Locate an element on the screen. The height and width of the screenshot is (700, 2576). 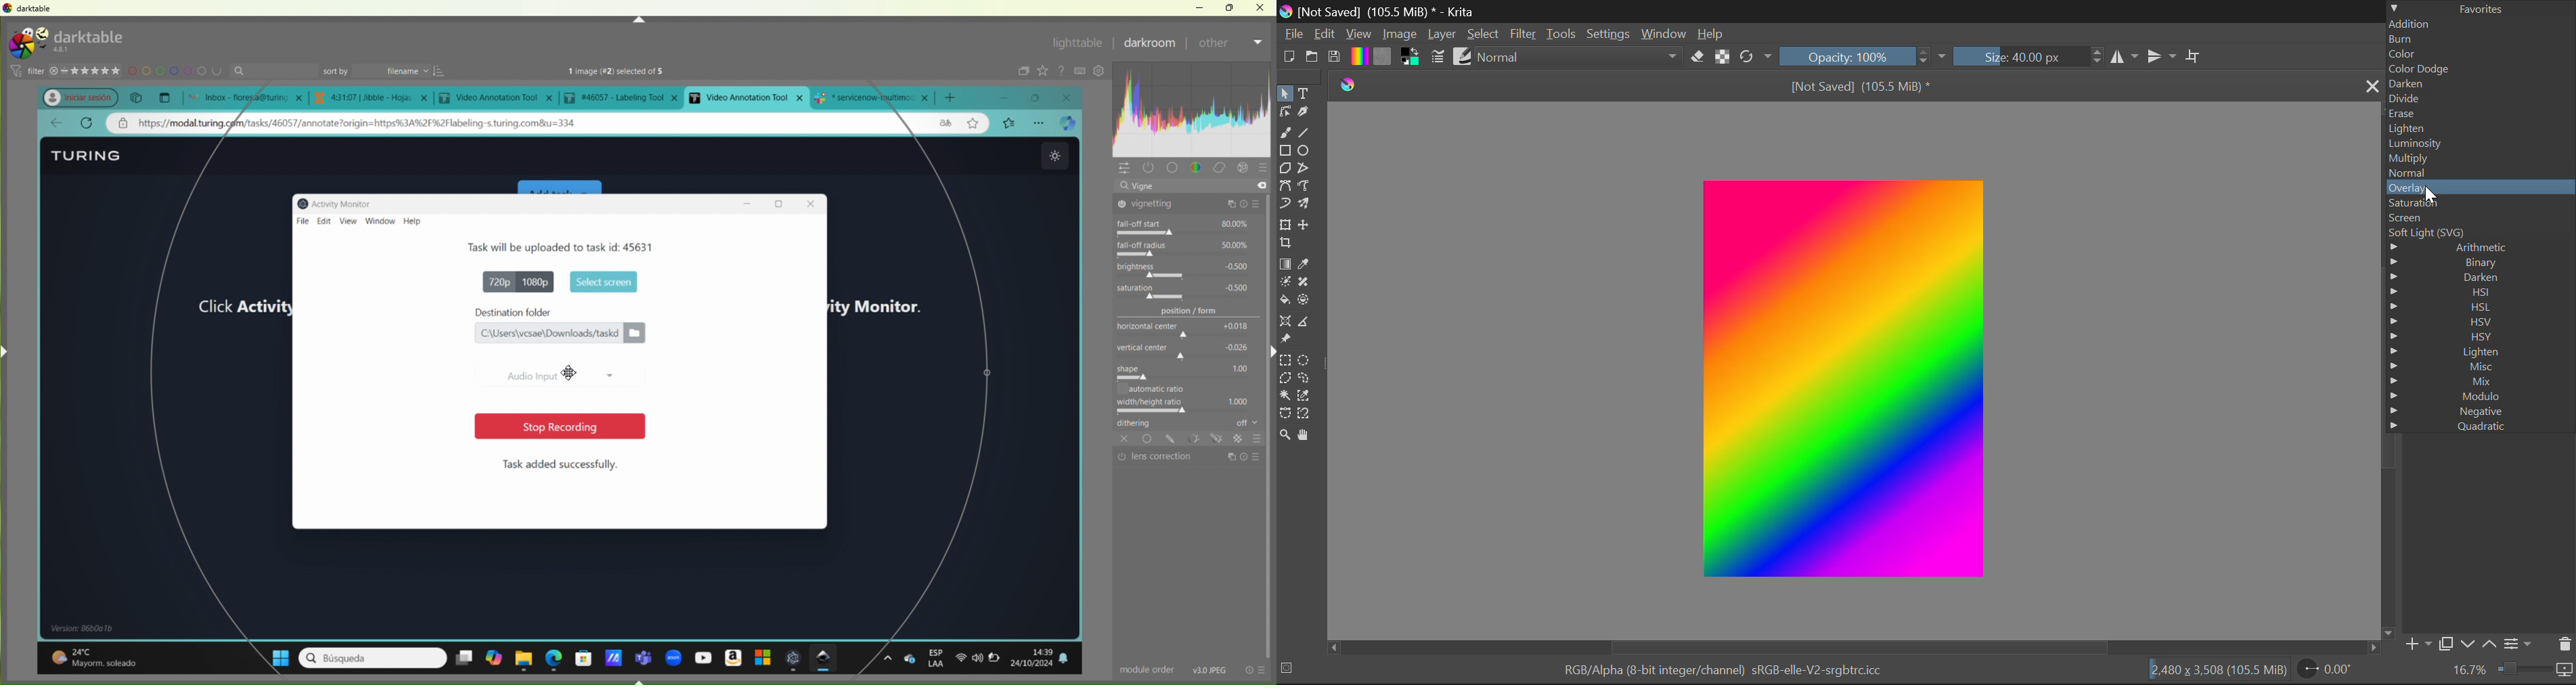
expand is located at coordinates (1942, 58).